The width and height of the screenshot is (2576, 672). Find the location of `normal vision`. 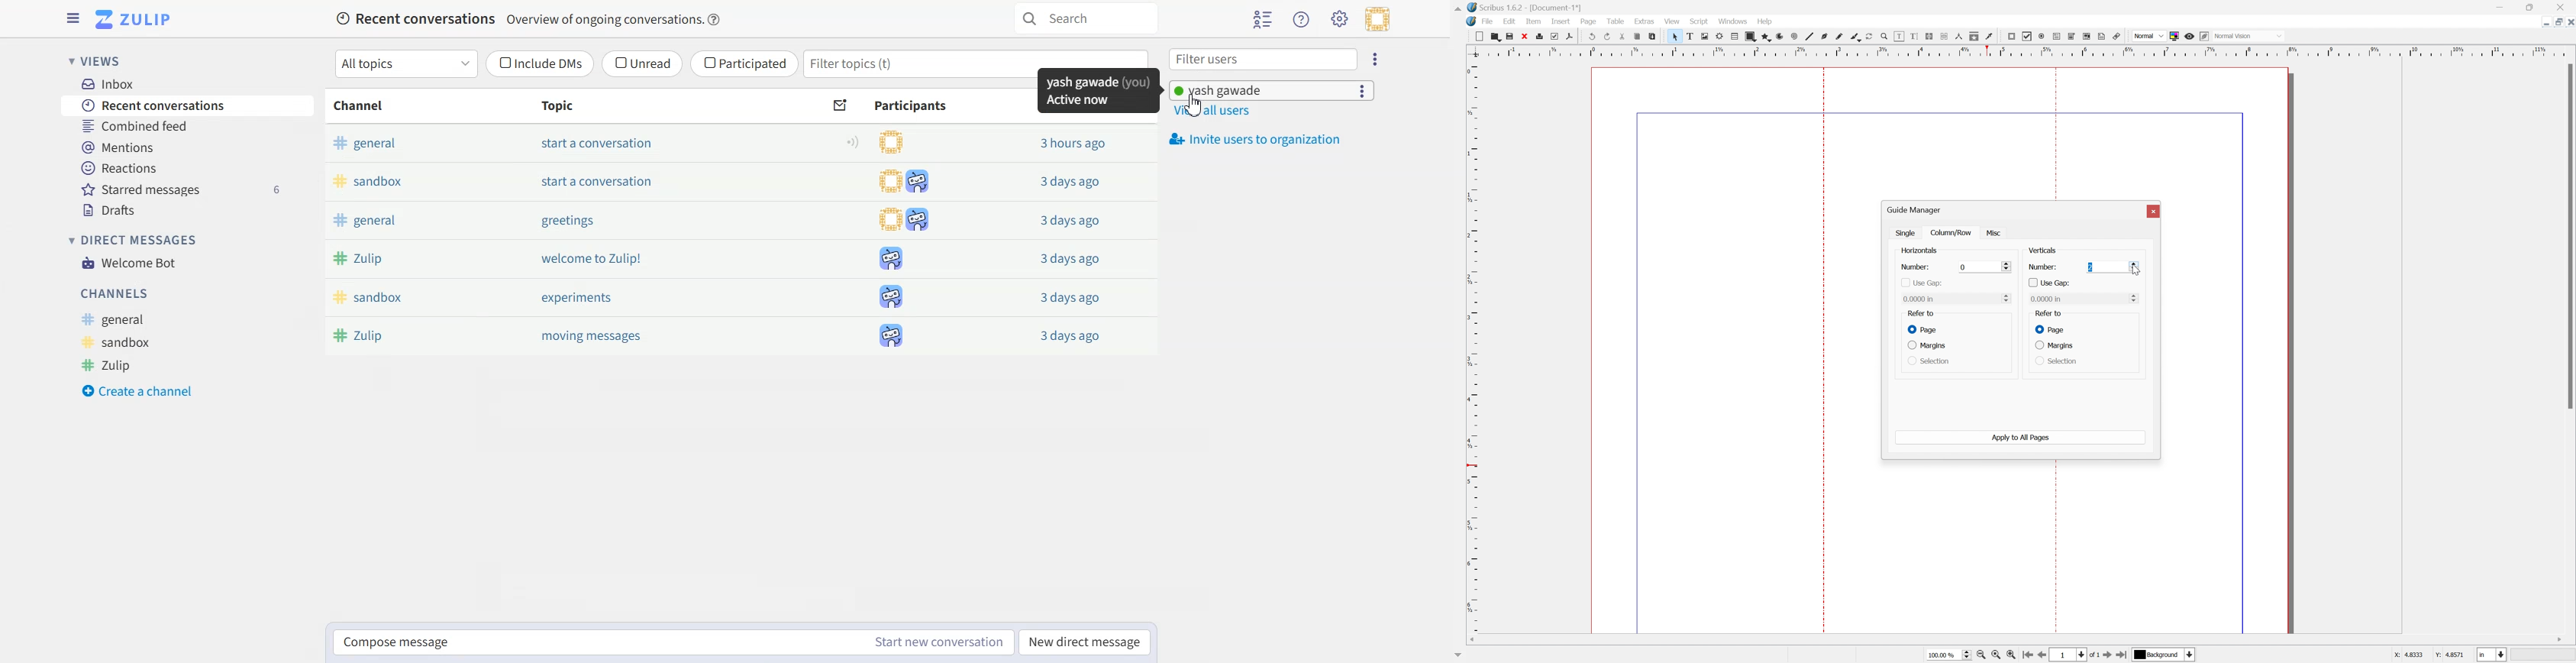

normal vision is located at coordinates (2248, 36).